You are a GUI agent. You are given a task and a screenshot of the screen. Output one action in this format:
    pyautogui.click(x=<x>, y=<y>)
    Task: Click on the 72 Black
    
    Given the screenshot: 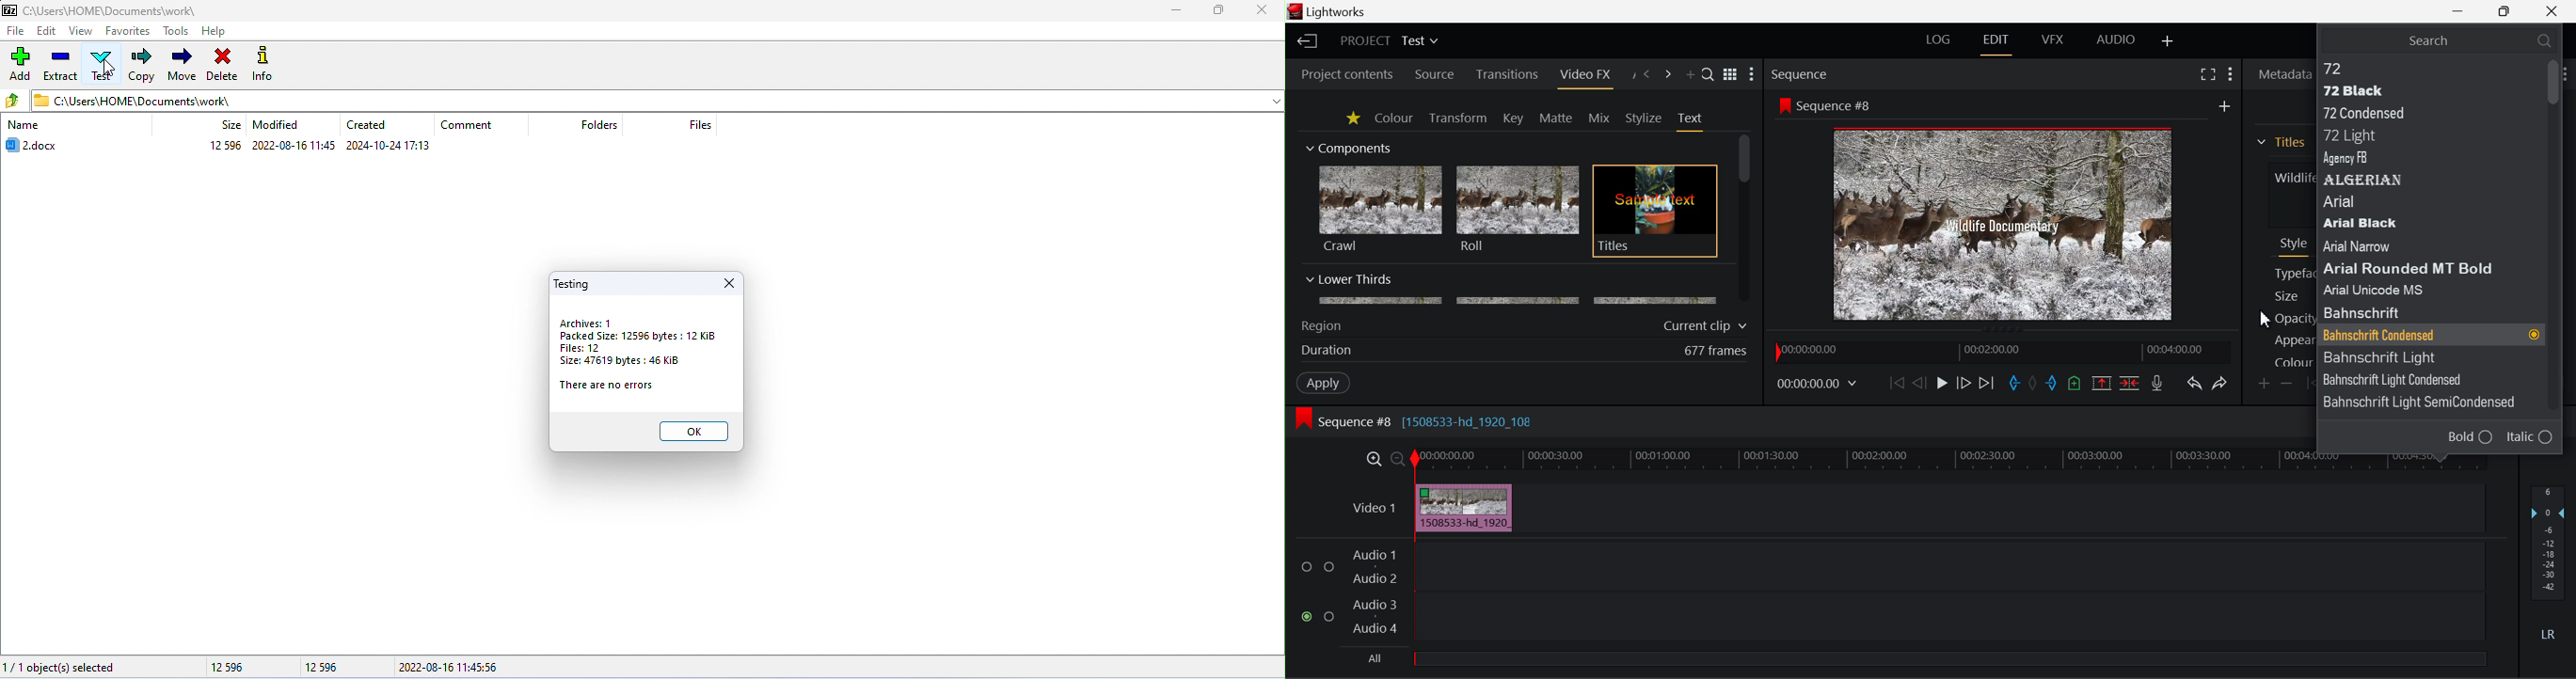 What is the action you would take?
    pyautogui.click(x=2424, y=89)
    